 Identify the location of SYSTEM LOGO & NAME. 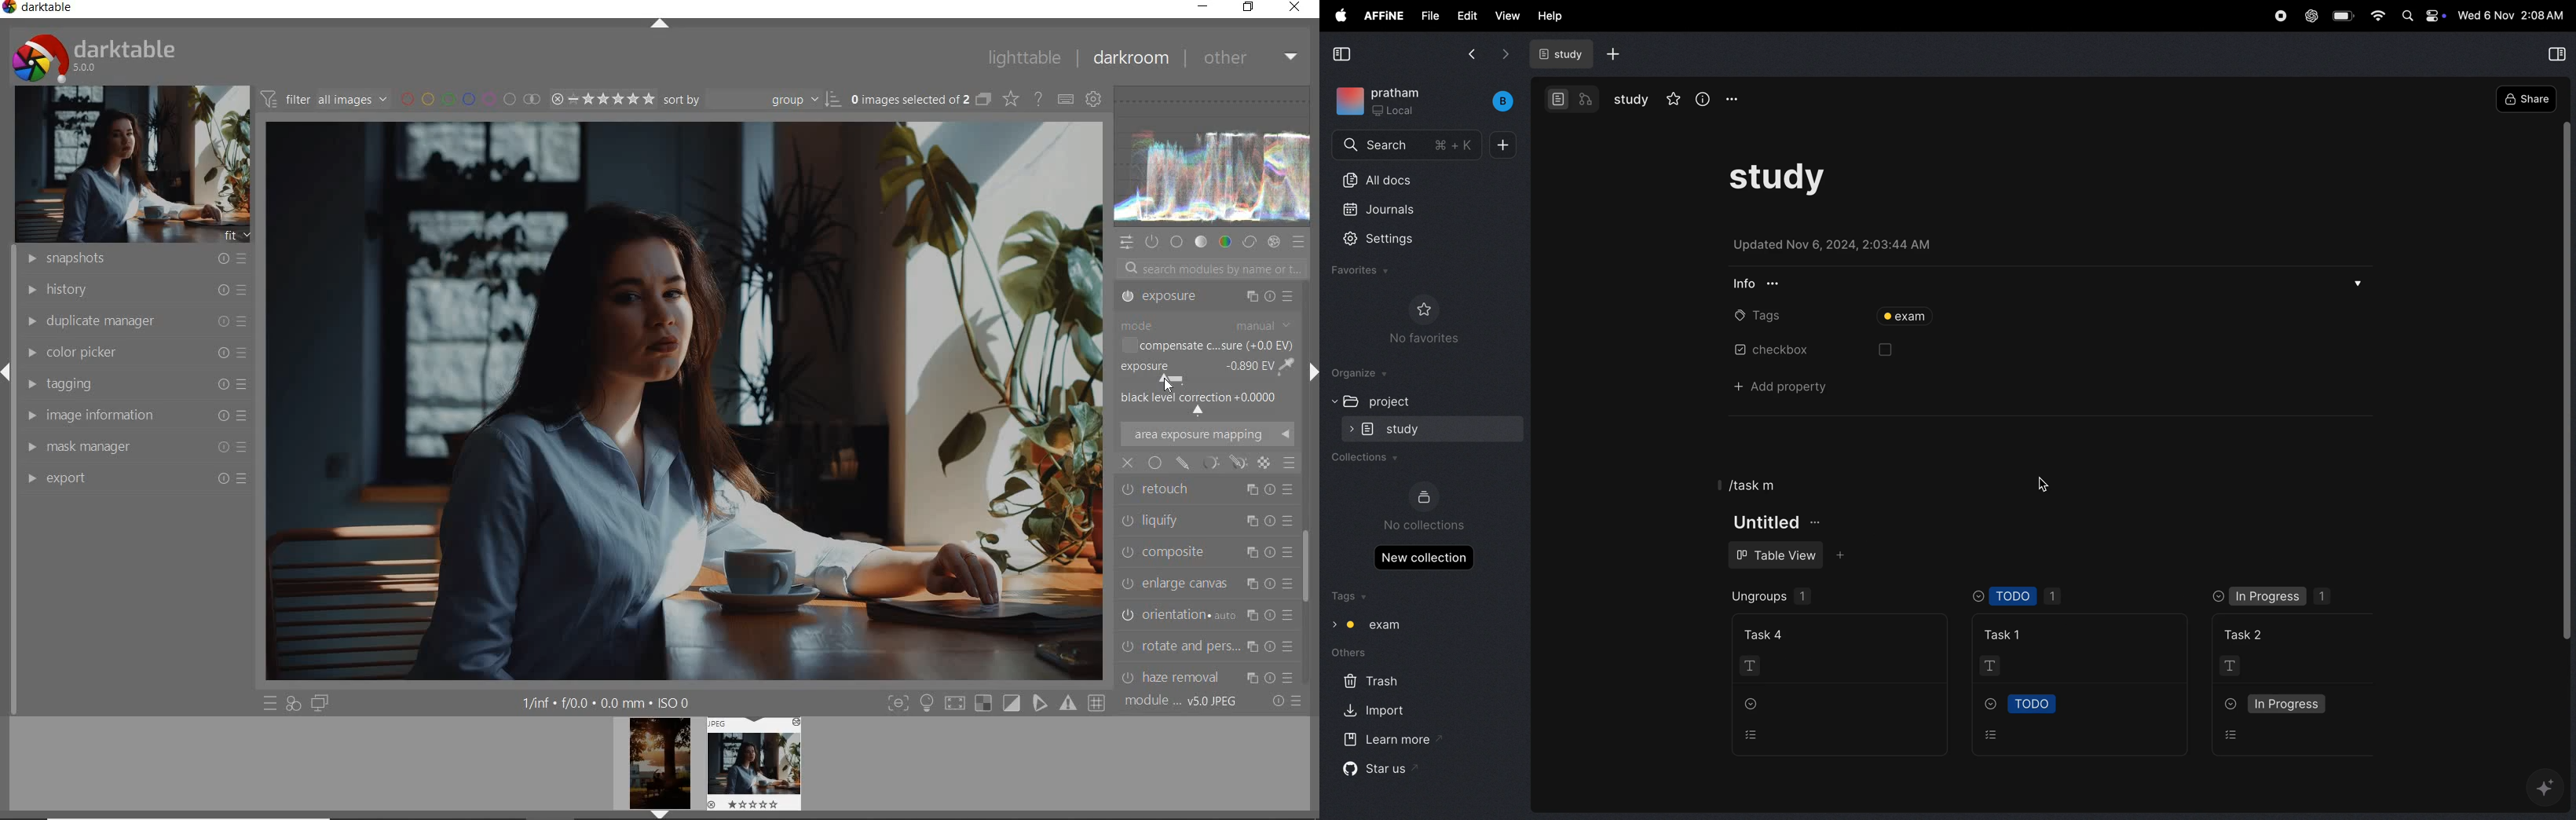
(93, 56).